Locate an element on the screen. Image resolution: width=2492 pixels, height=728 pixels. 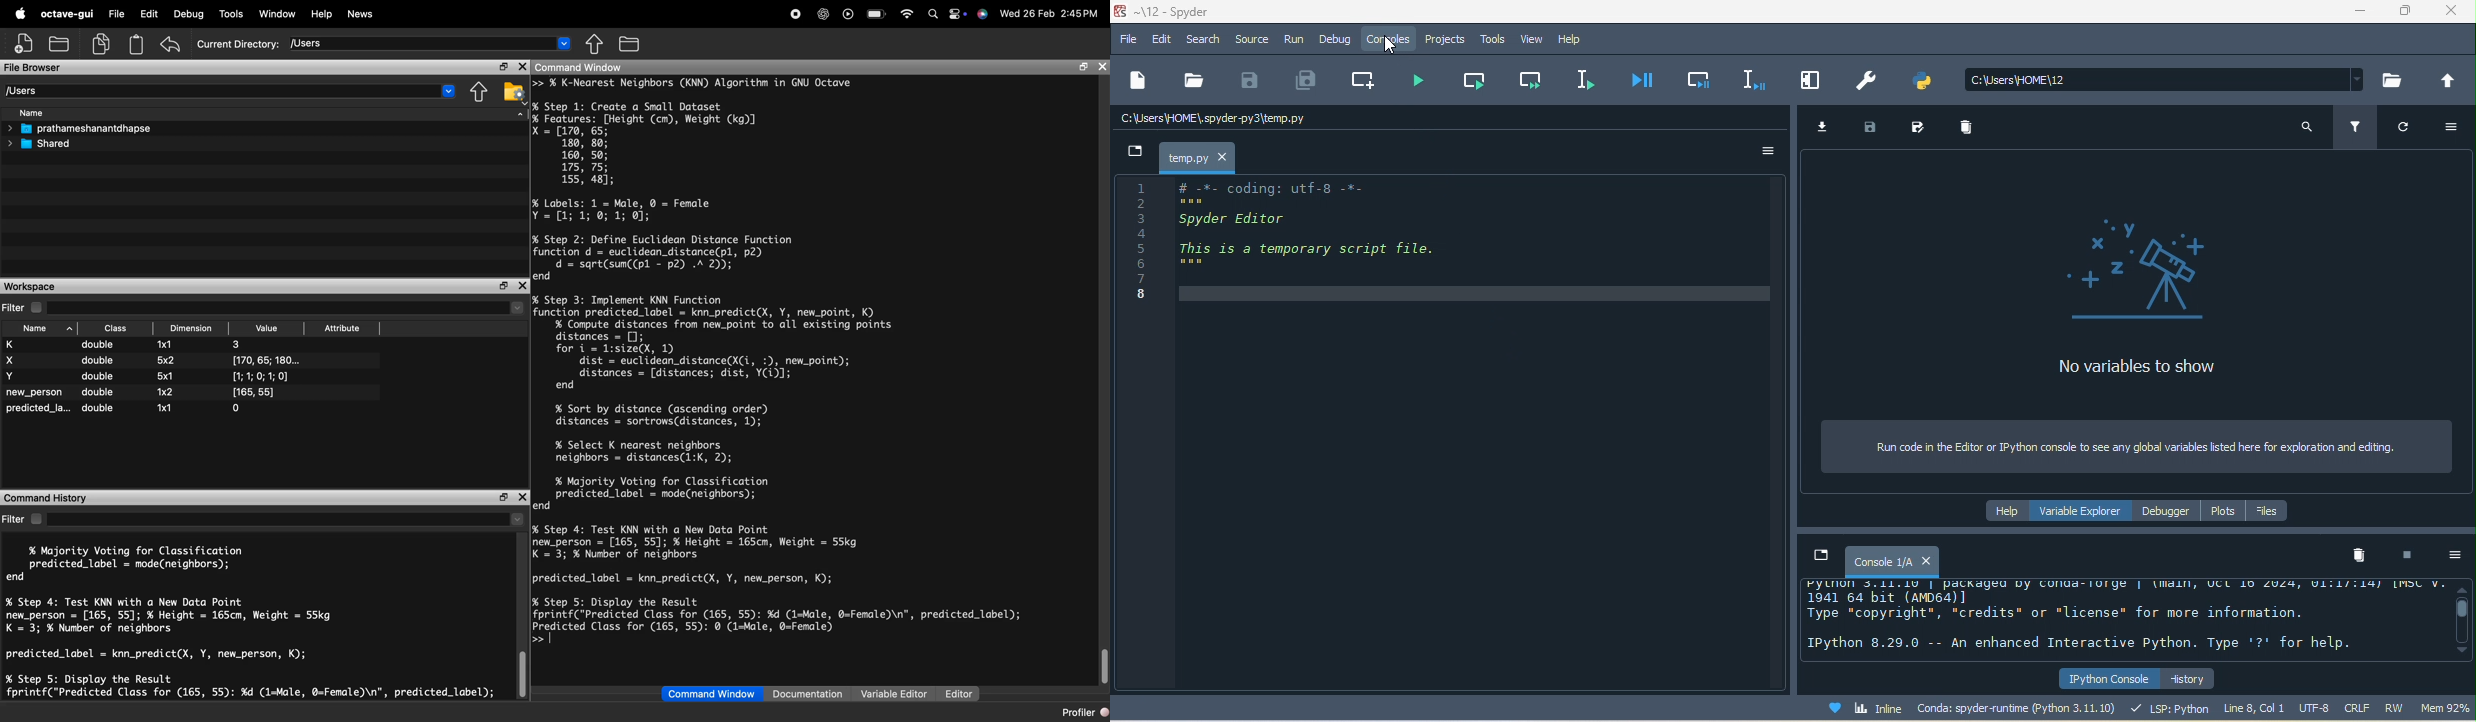
browse tabs is located at coordinates (1819, 556).